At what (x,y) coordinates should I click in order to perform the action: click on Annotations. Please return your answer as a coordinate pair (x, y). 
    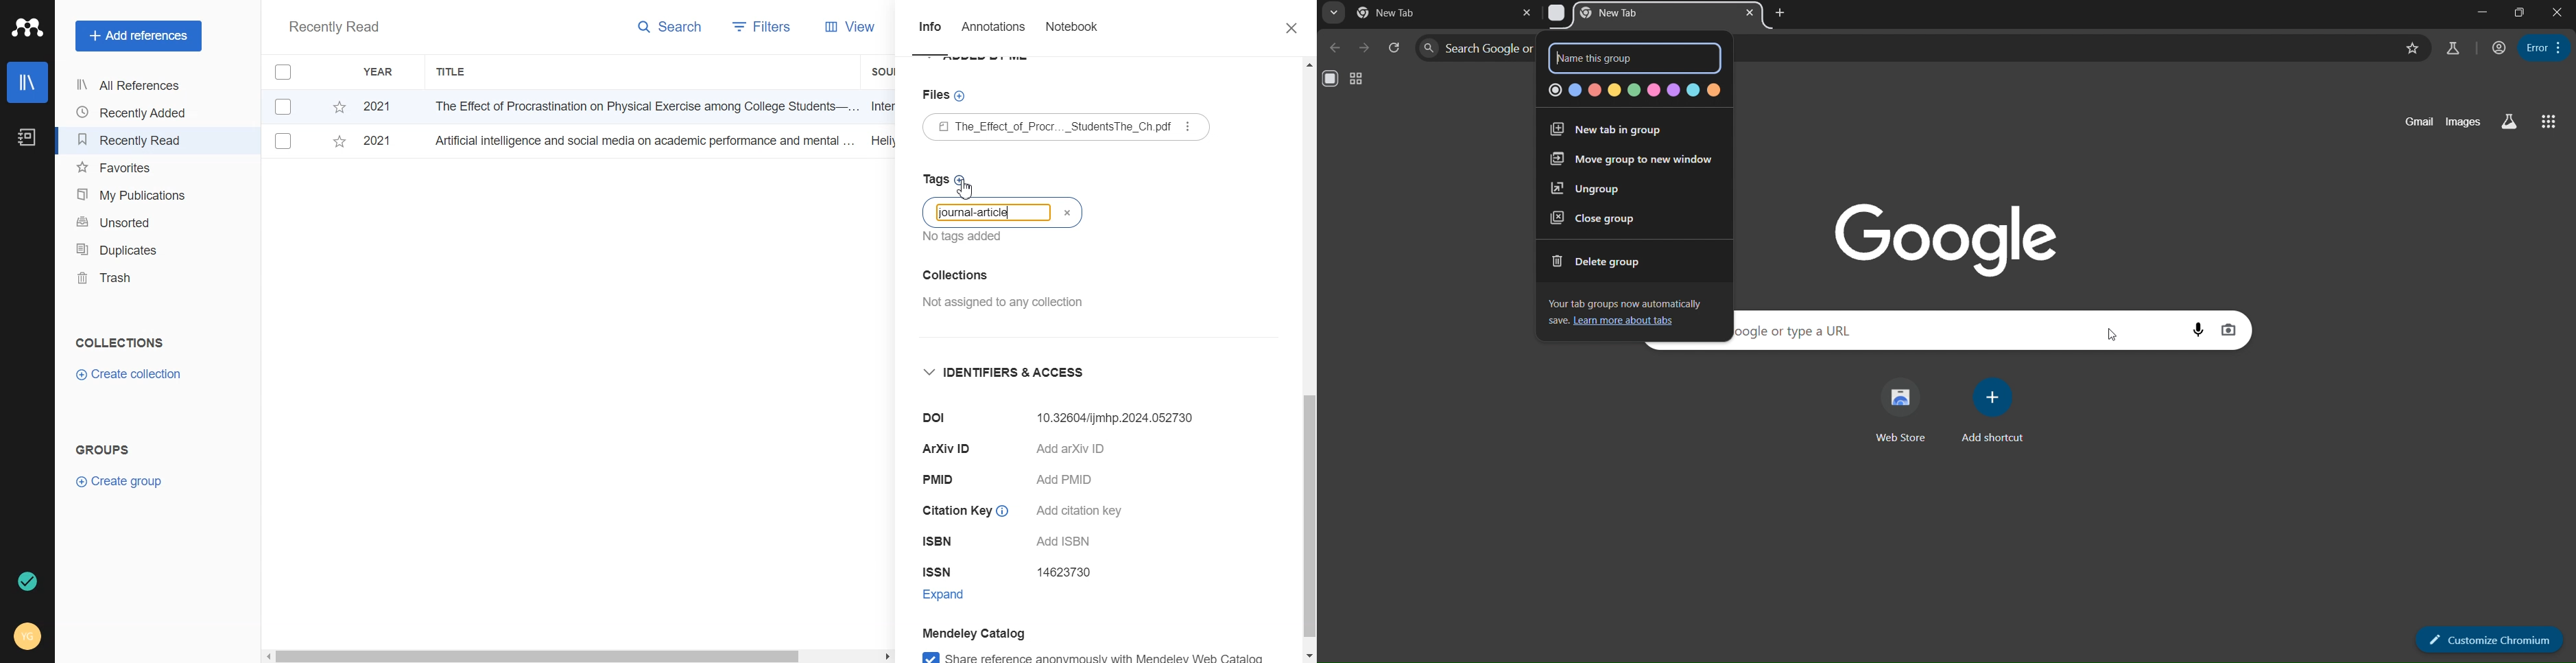
    Looking at the image, I should click on (995, 30).